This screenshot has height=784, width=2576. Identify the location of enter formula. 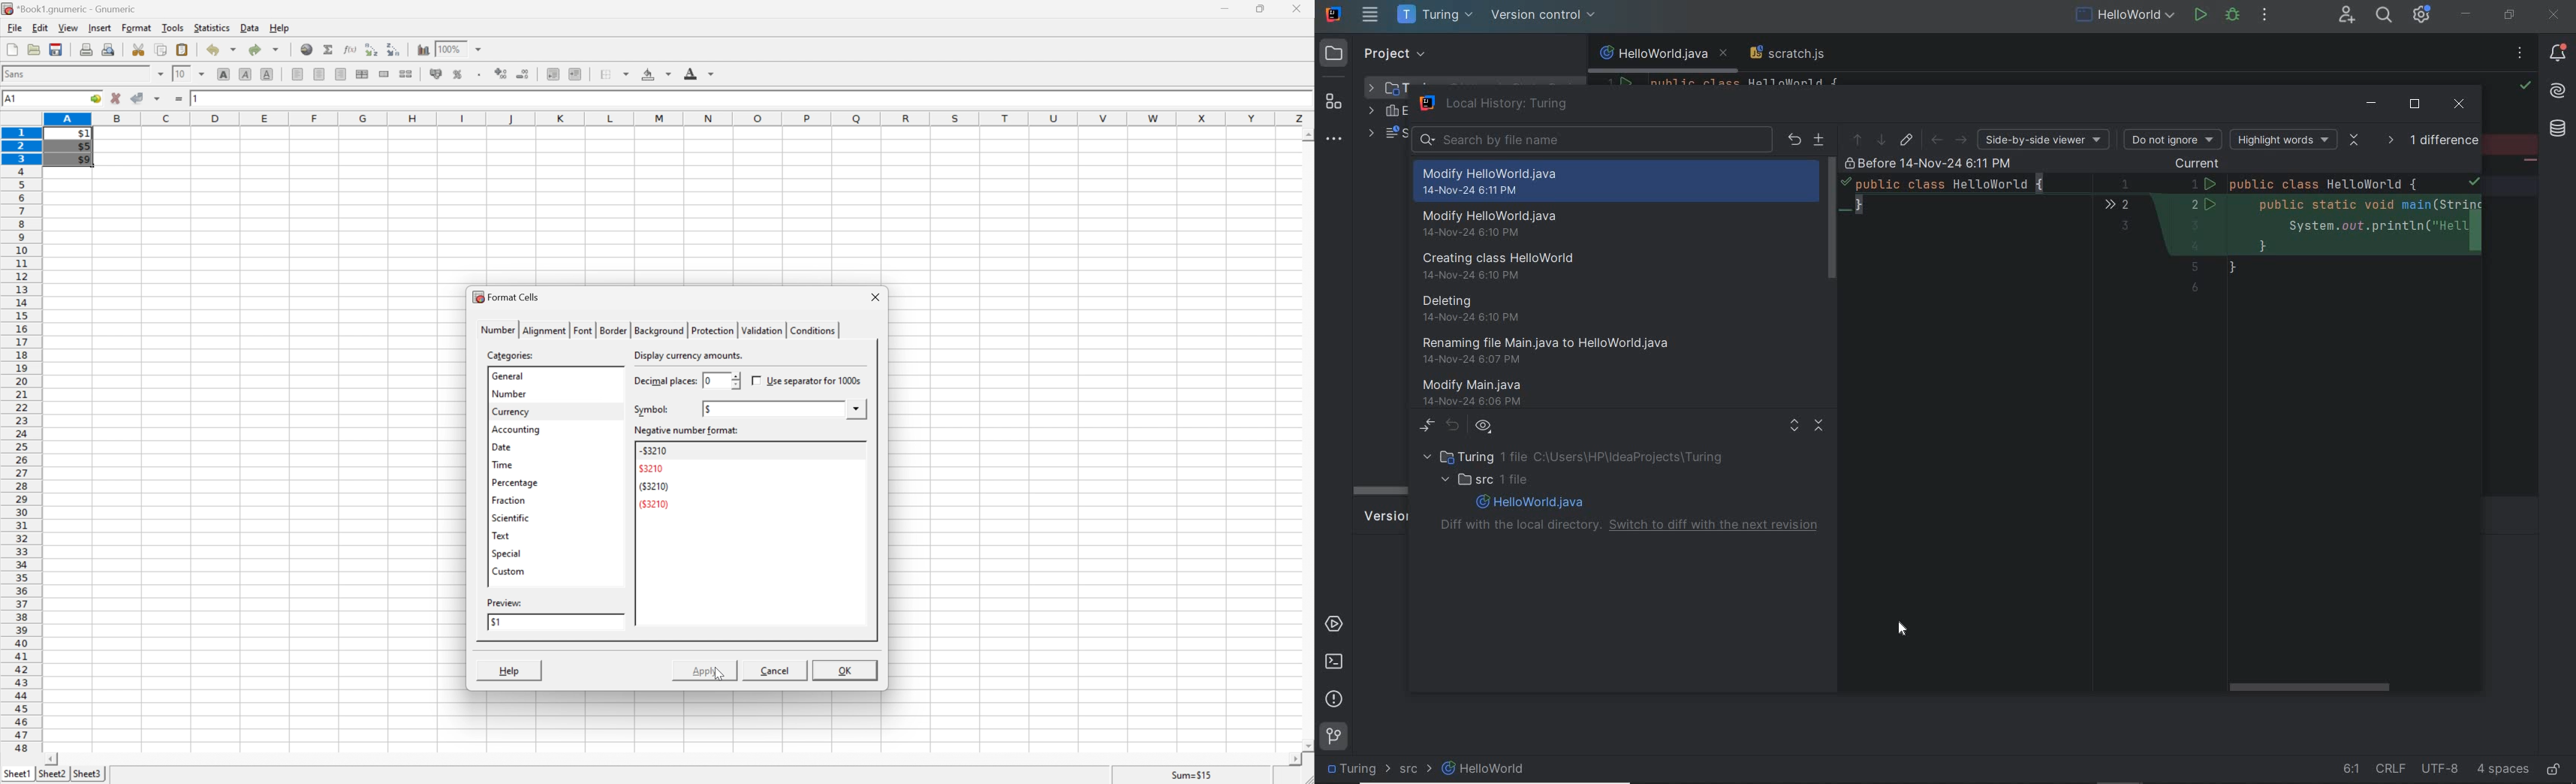
(179, 99).